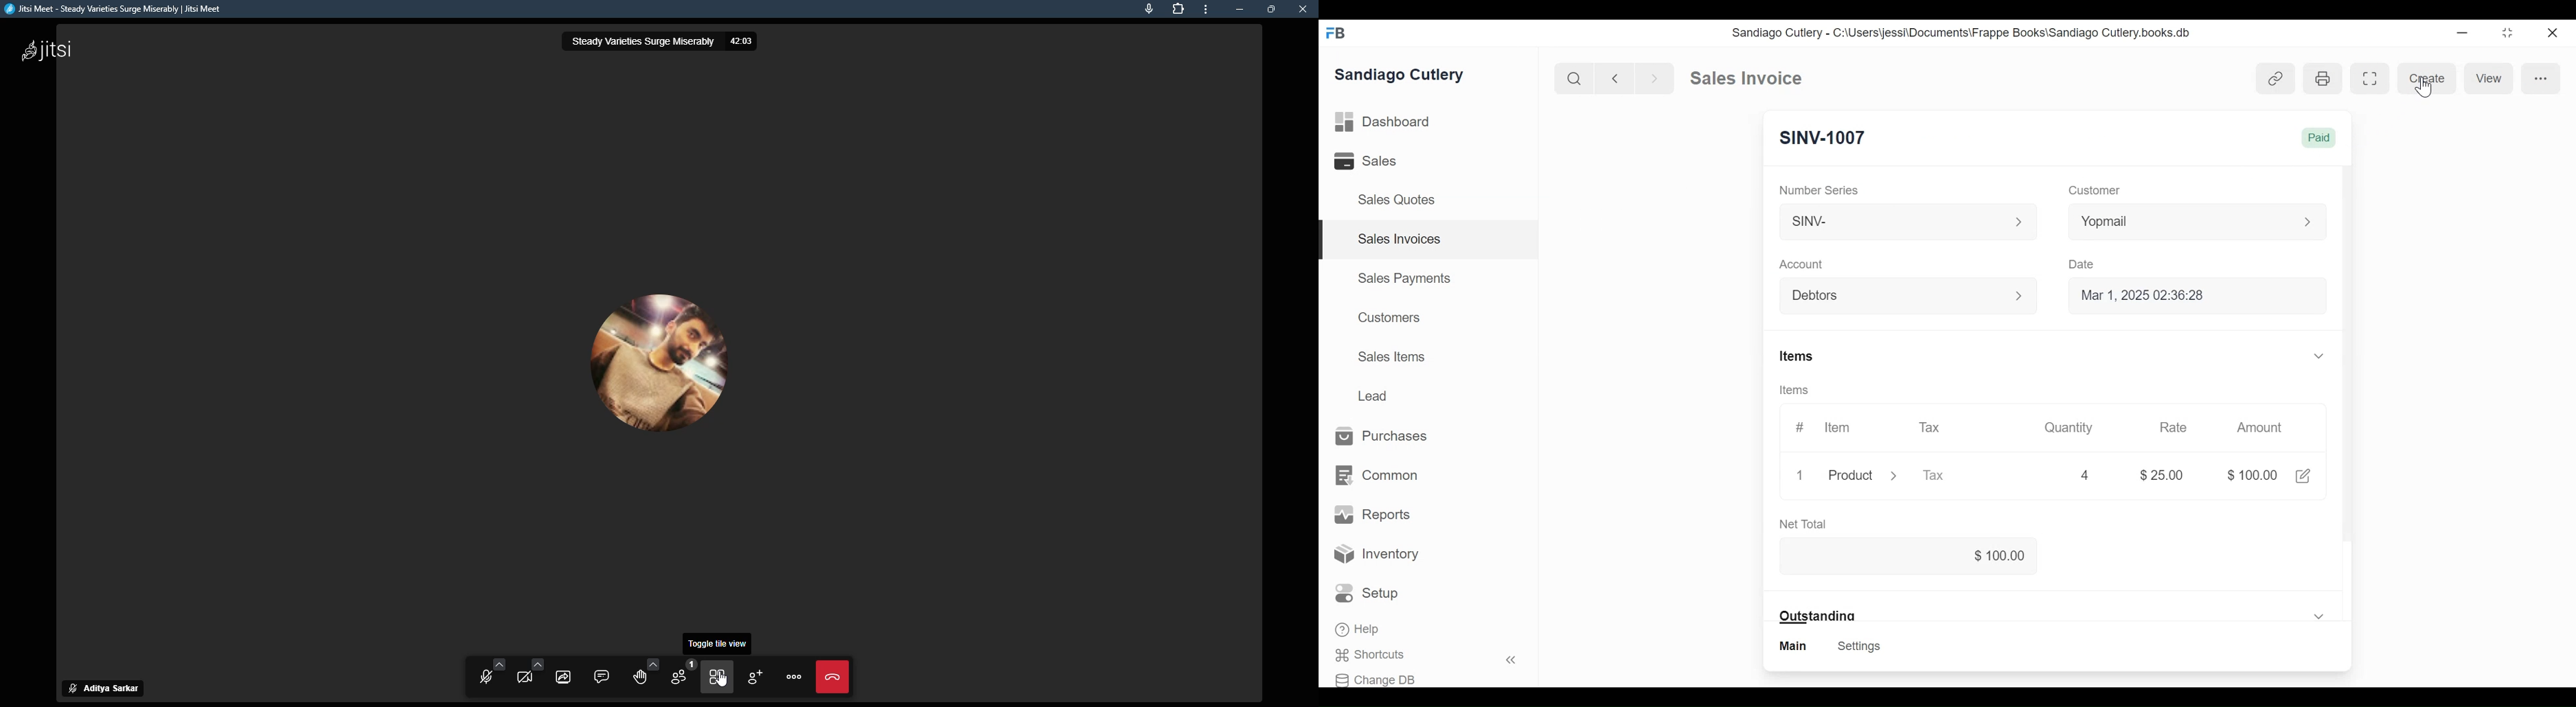 The width and height of the screenshot is (2576, 728). I want to click on Setup, so click(1367, 593).